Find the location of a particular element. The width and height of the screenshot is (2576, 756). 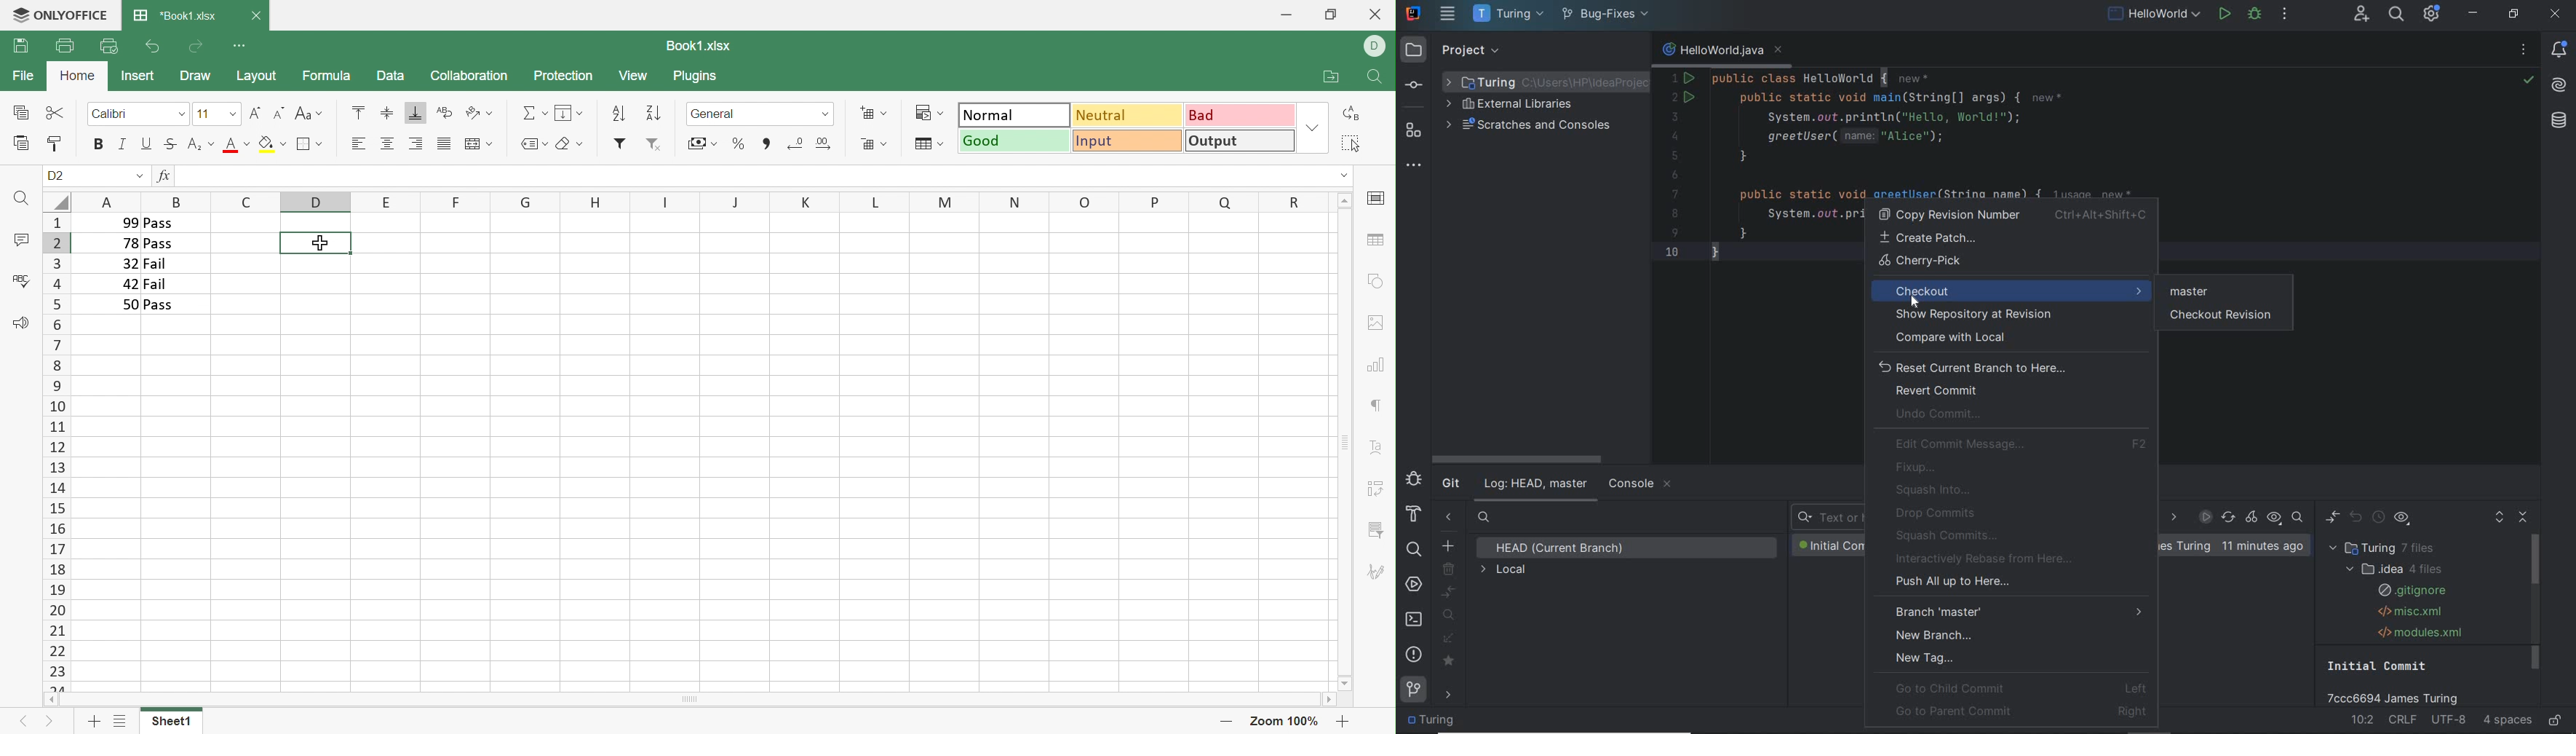

Close is located at coordinates (1378, 13).